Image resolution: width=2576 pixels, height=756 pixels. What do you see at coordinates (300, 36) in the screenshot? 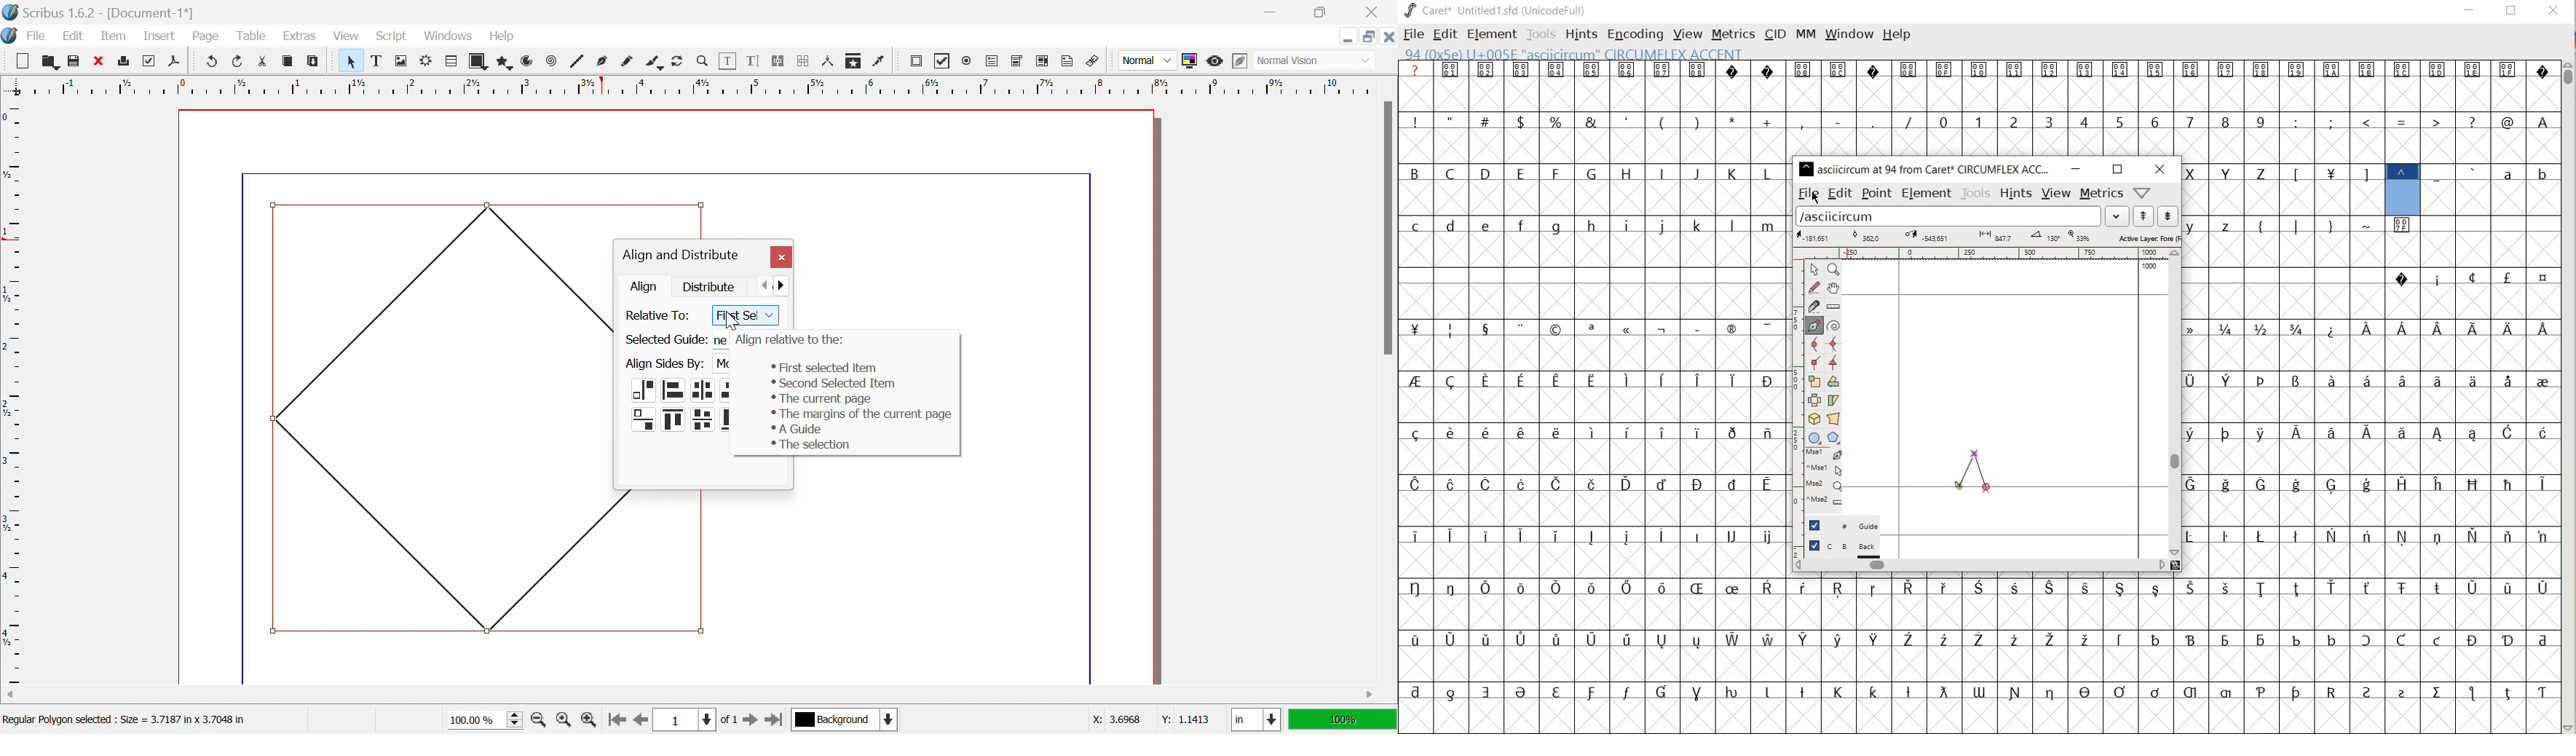
I see `Extras` at bounding box center [300, 36].